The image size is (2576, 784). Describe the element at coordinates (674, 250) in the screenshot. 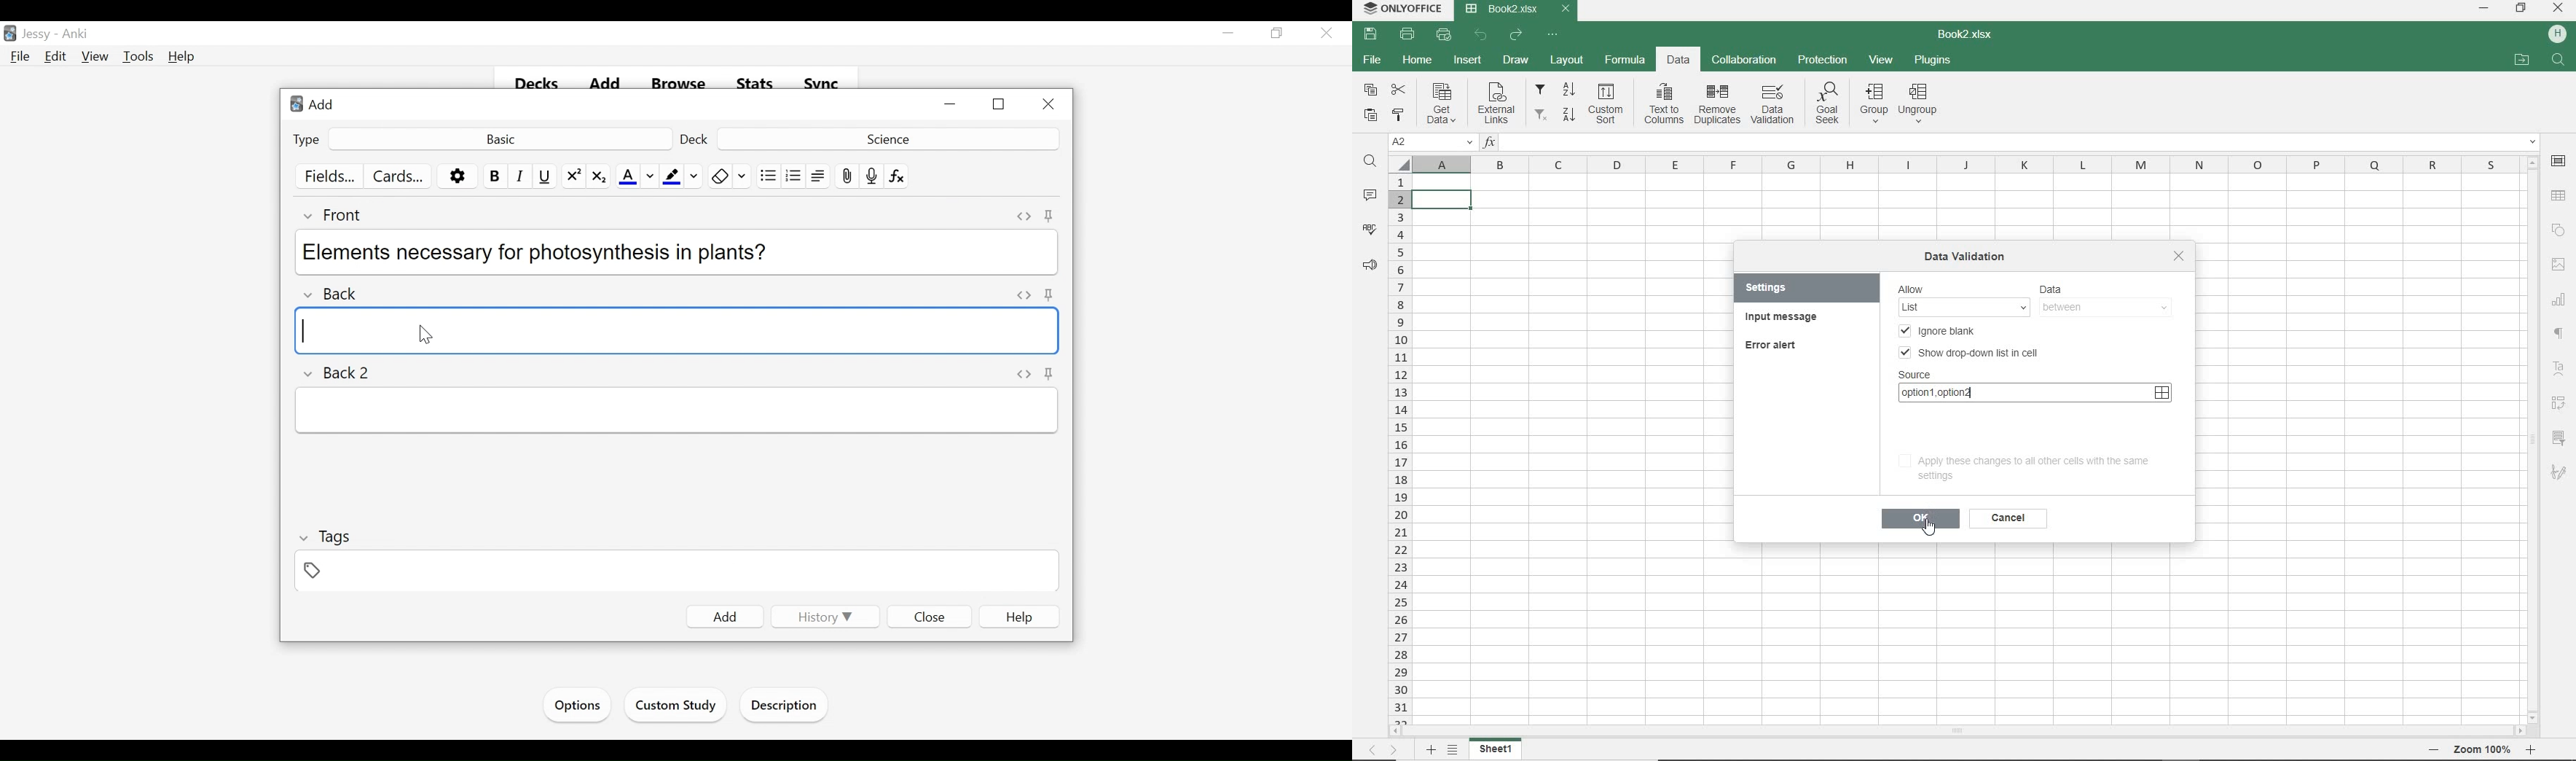

I see `Elements necessary for photosynthesis in plants?` at that location.